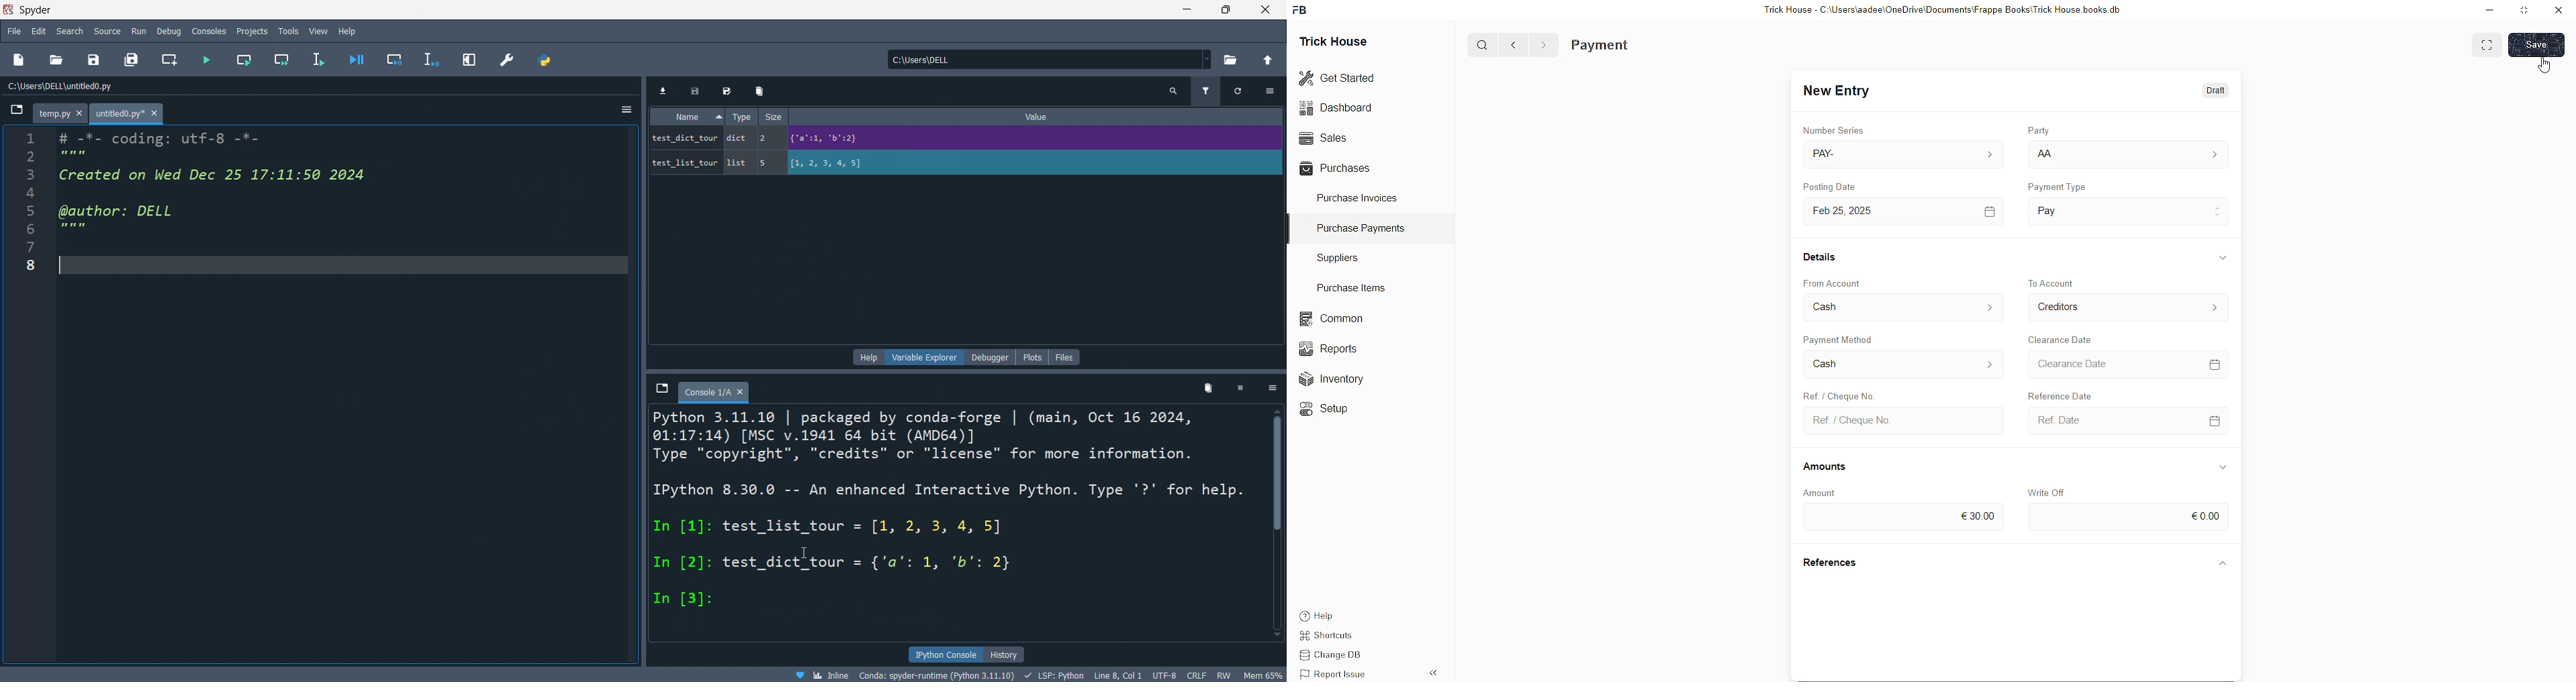  What do you see at coordinates (1981, 513) in the screenshot?
I see `€30.00` at bounding box center [1981, 513].